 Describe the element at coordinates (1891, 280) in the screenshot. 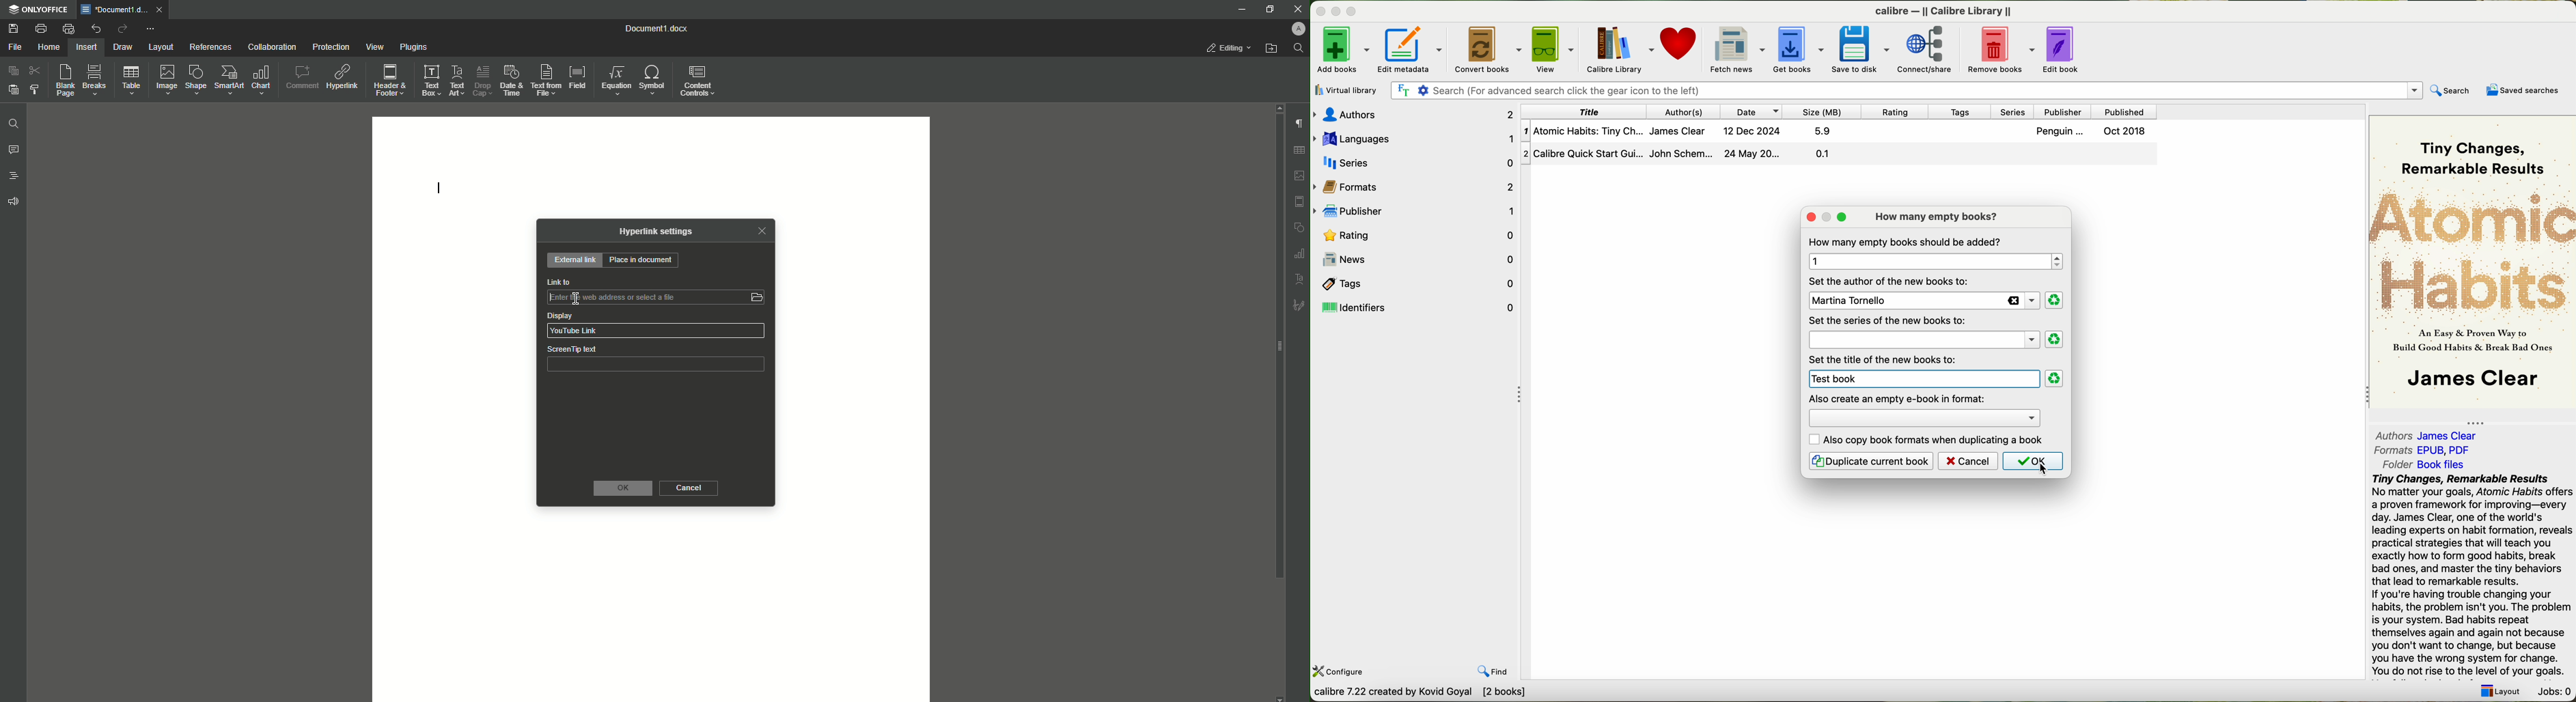

I see `set the author of the new books to` at that location.